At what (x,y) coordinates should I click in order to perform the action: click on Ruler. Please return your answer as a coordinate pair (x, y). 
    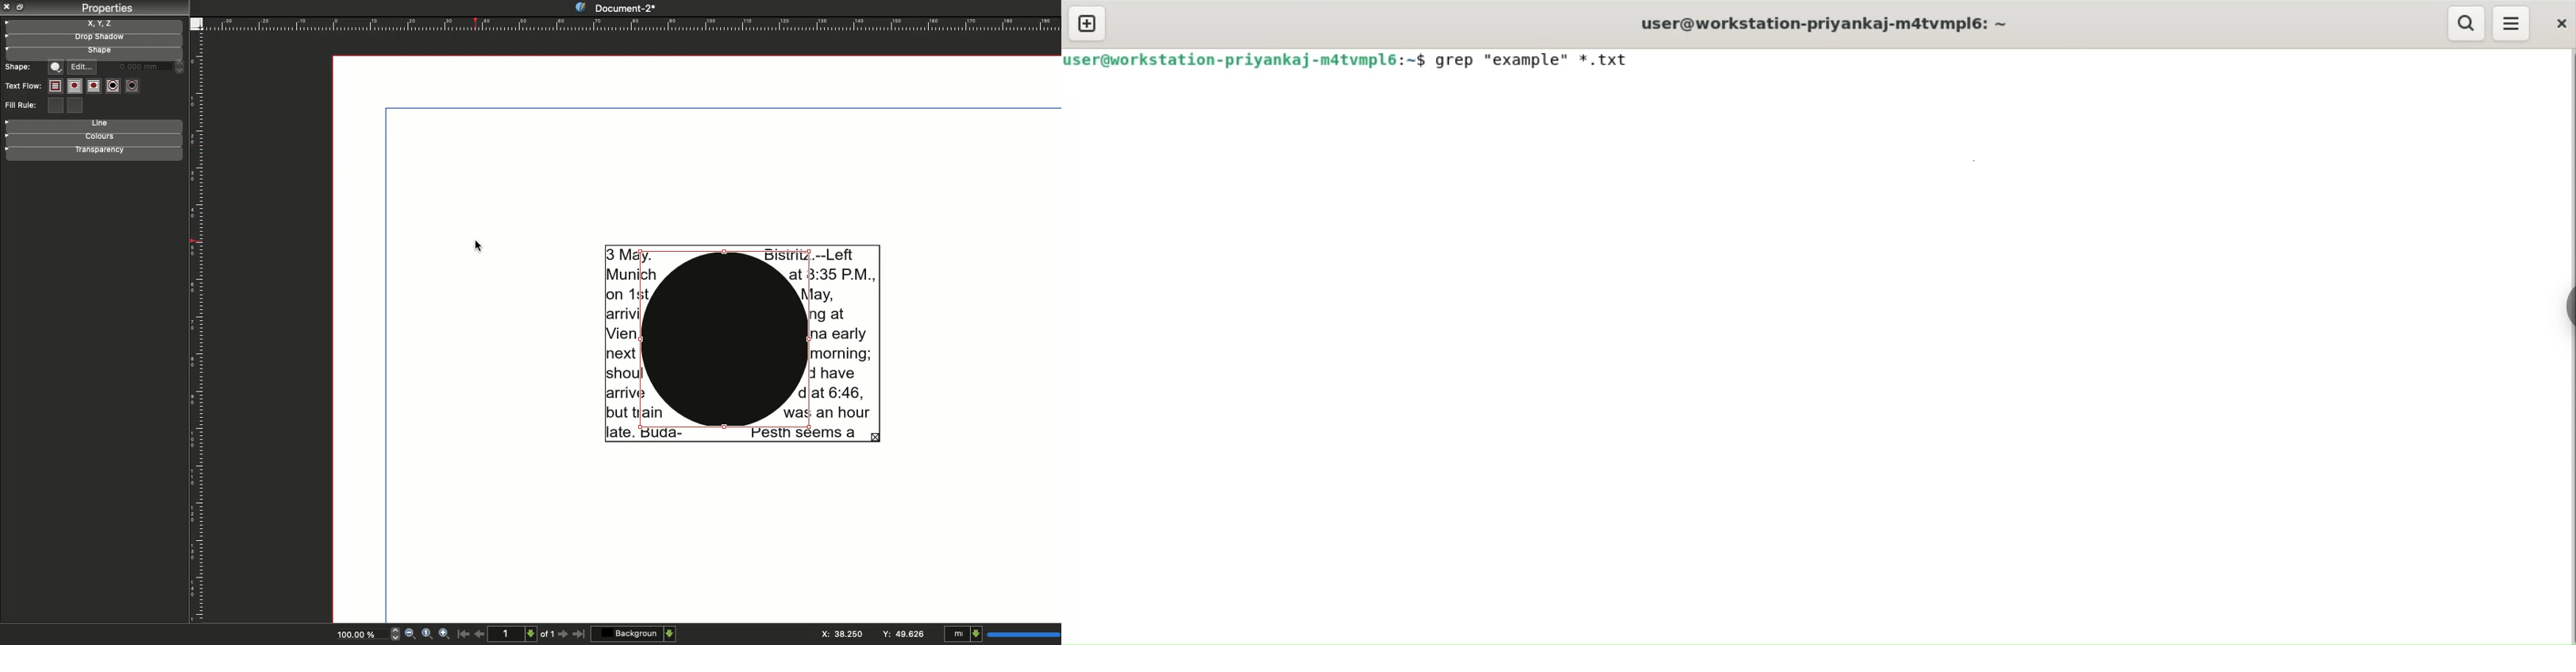
    Looking at the image, I should click on (634, 23).